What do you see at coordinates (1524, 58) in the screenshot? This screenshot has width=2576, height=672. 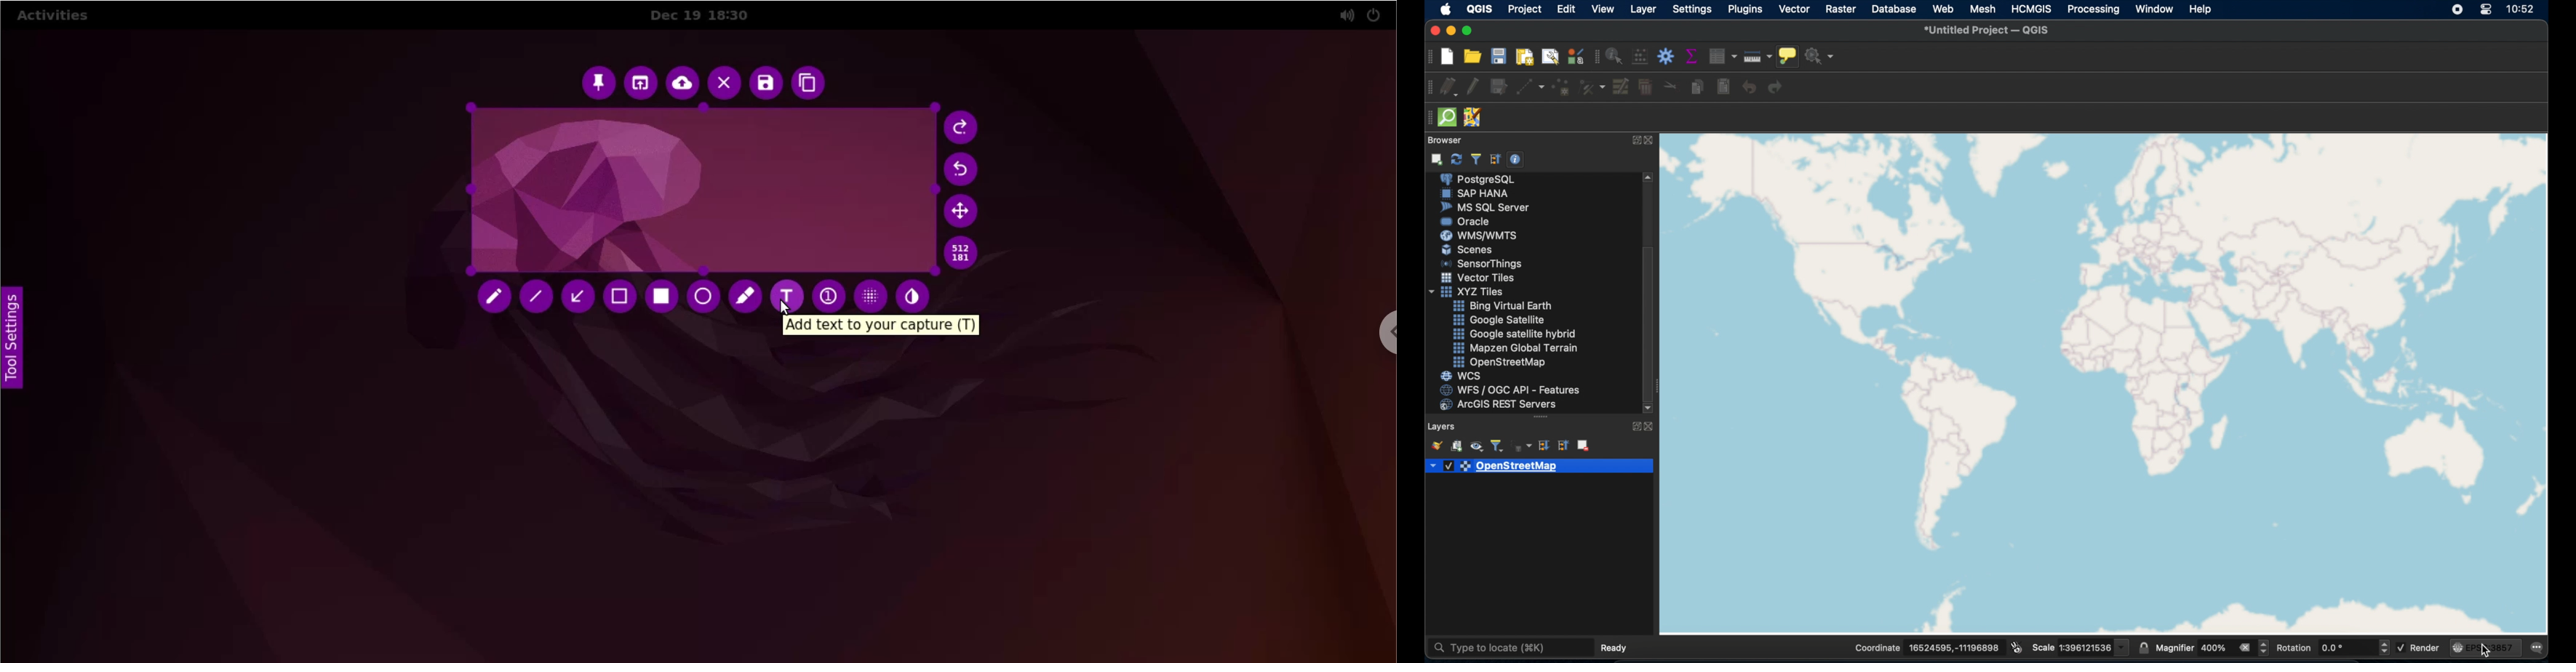 I see `new print layout` at bounding box center [1524, 58].